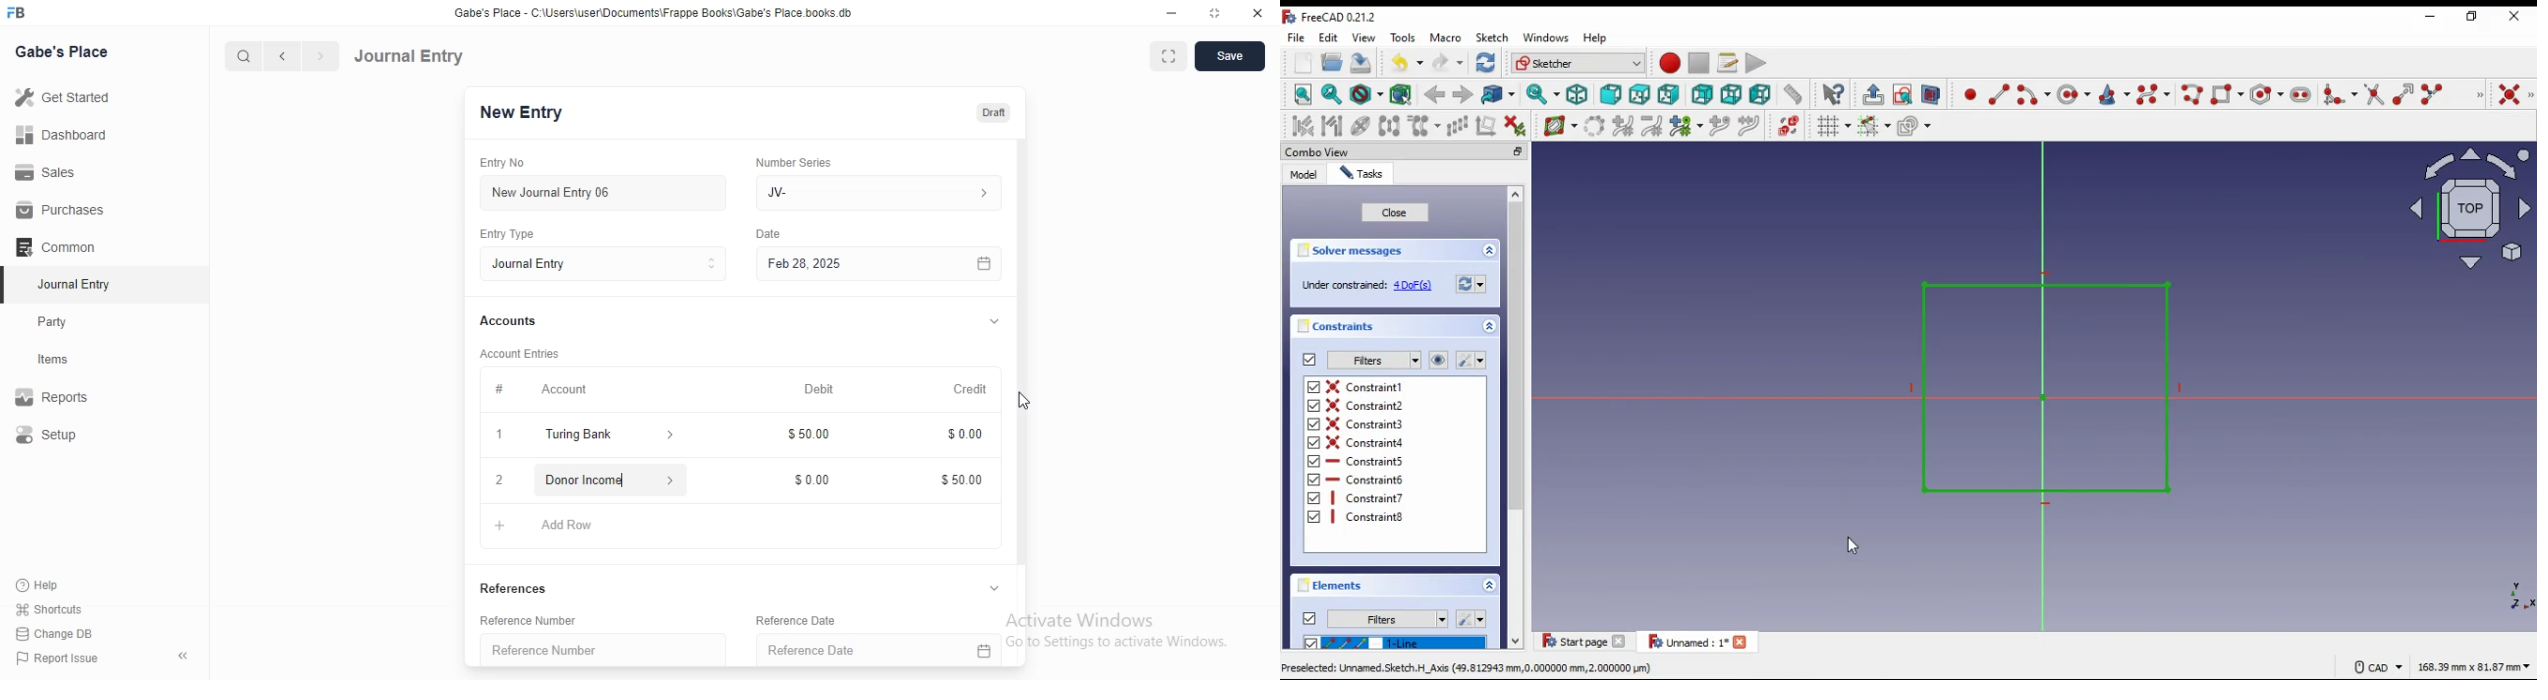 The image size is (2548, 700). What do you see at coordinates (1446, 37) in the screenshot?
I see `macro` at bounding box center [1446, 37].